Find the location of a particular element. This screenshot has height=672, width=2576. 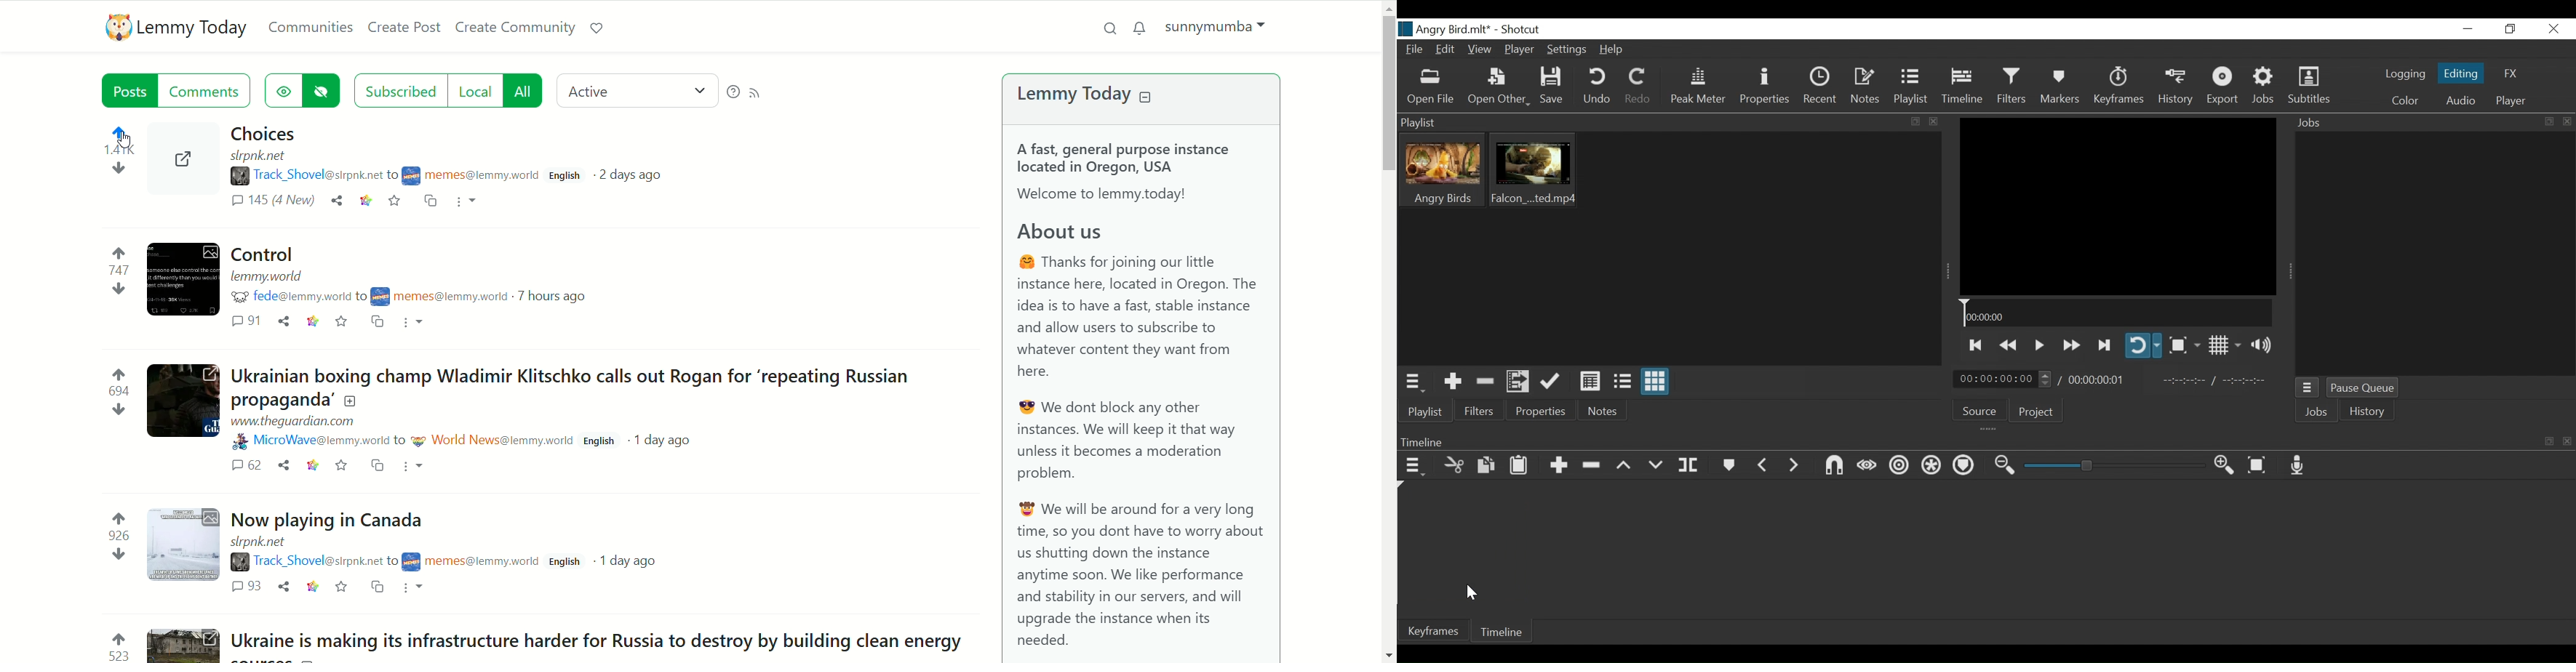

save is located at coordinates (396, 201).